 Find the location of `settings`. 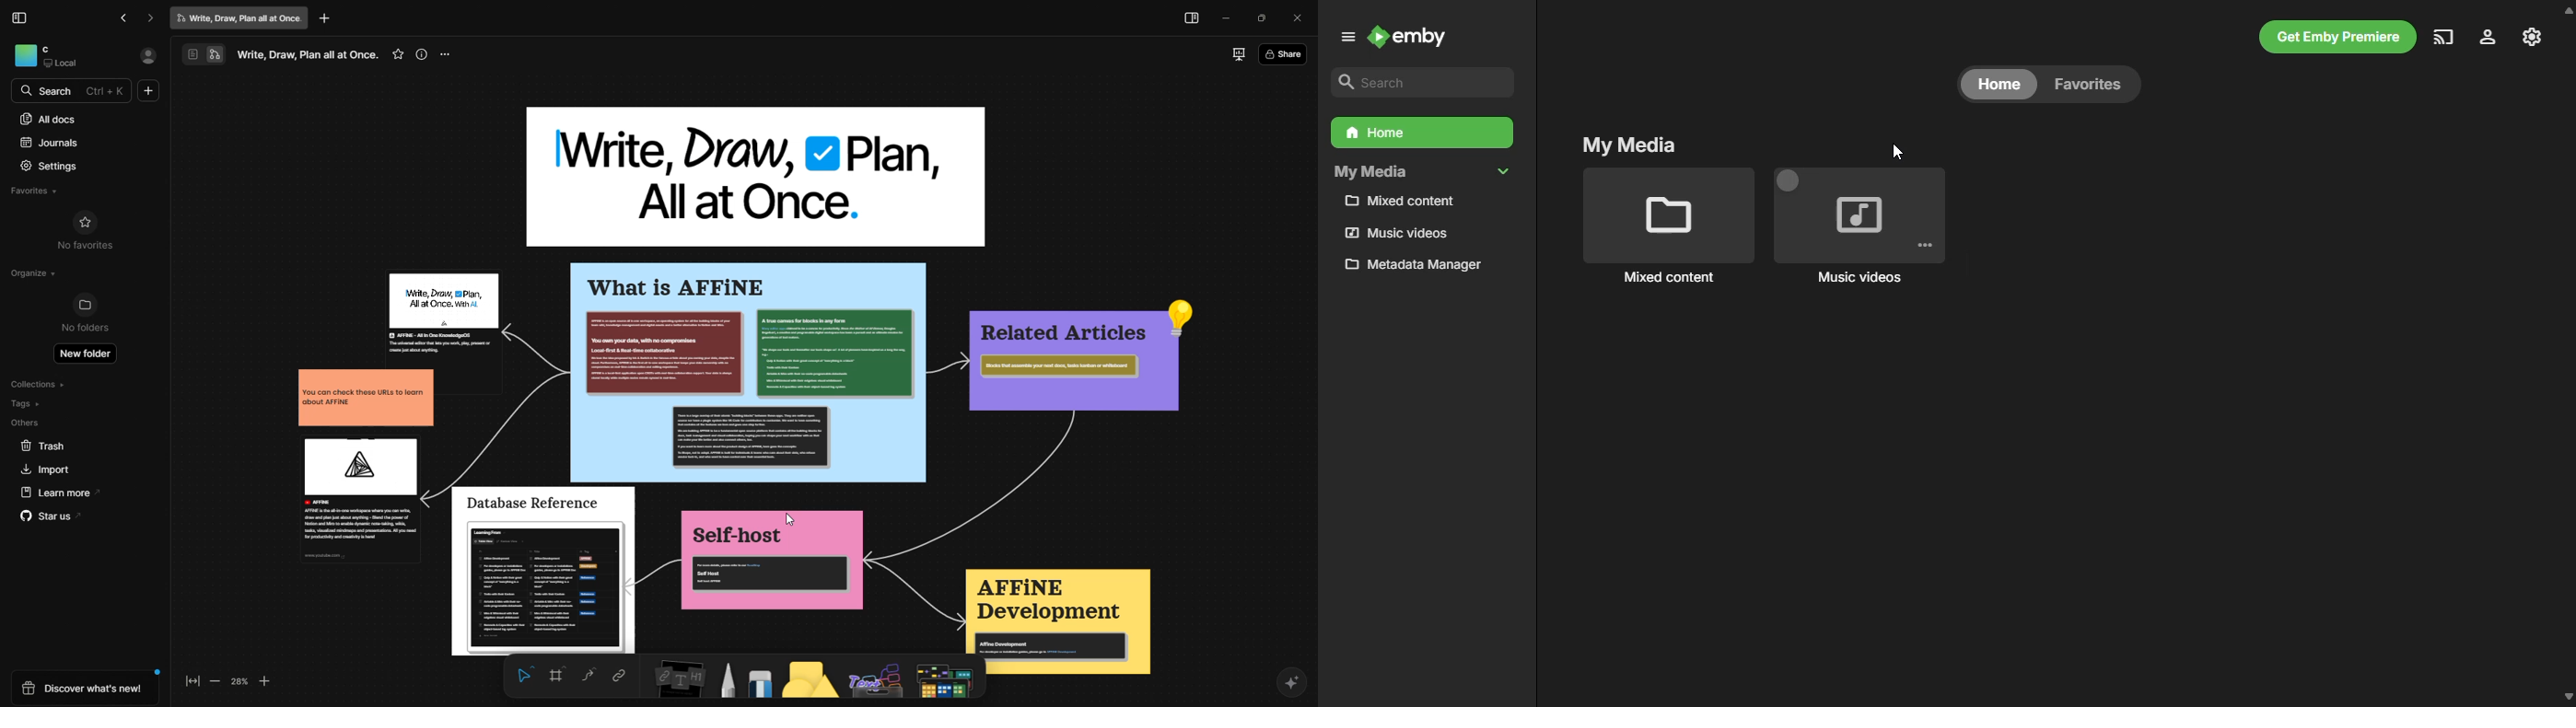

settings is located at coordinates (54, 165).